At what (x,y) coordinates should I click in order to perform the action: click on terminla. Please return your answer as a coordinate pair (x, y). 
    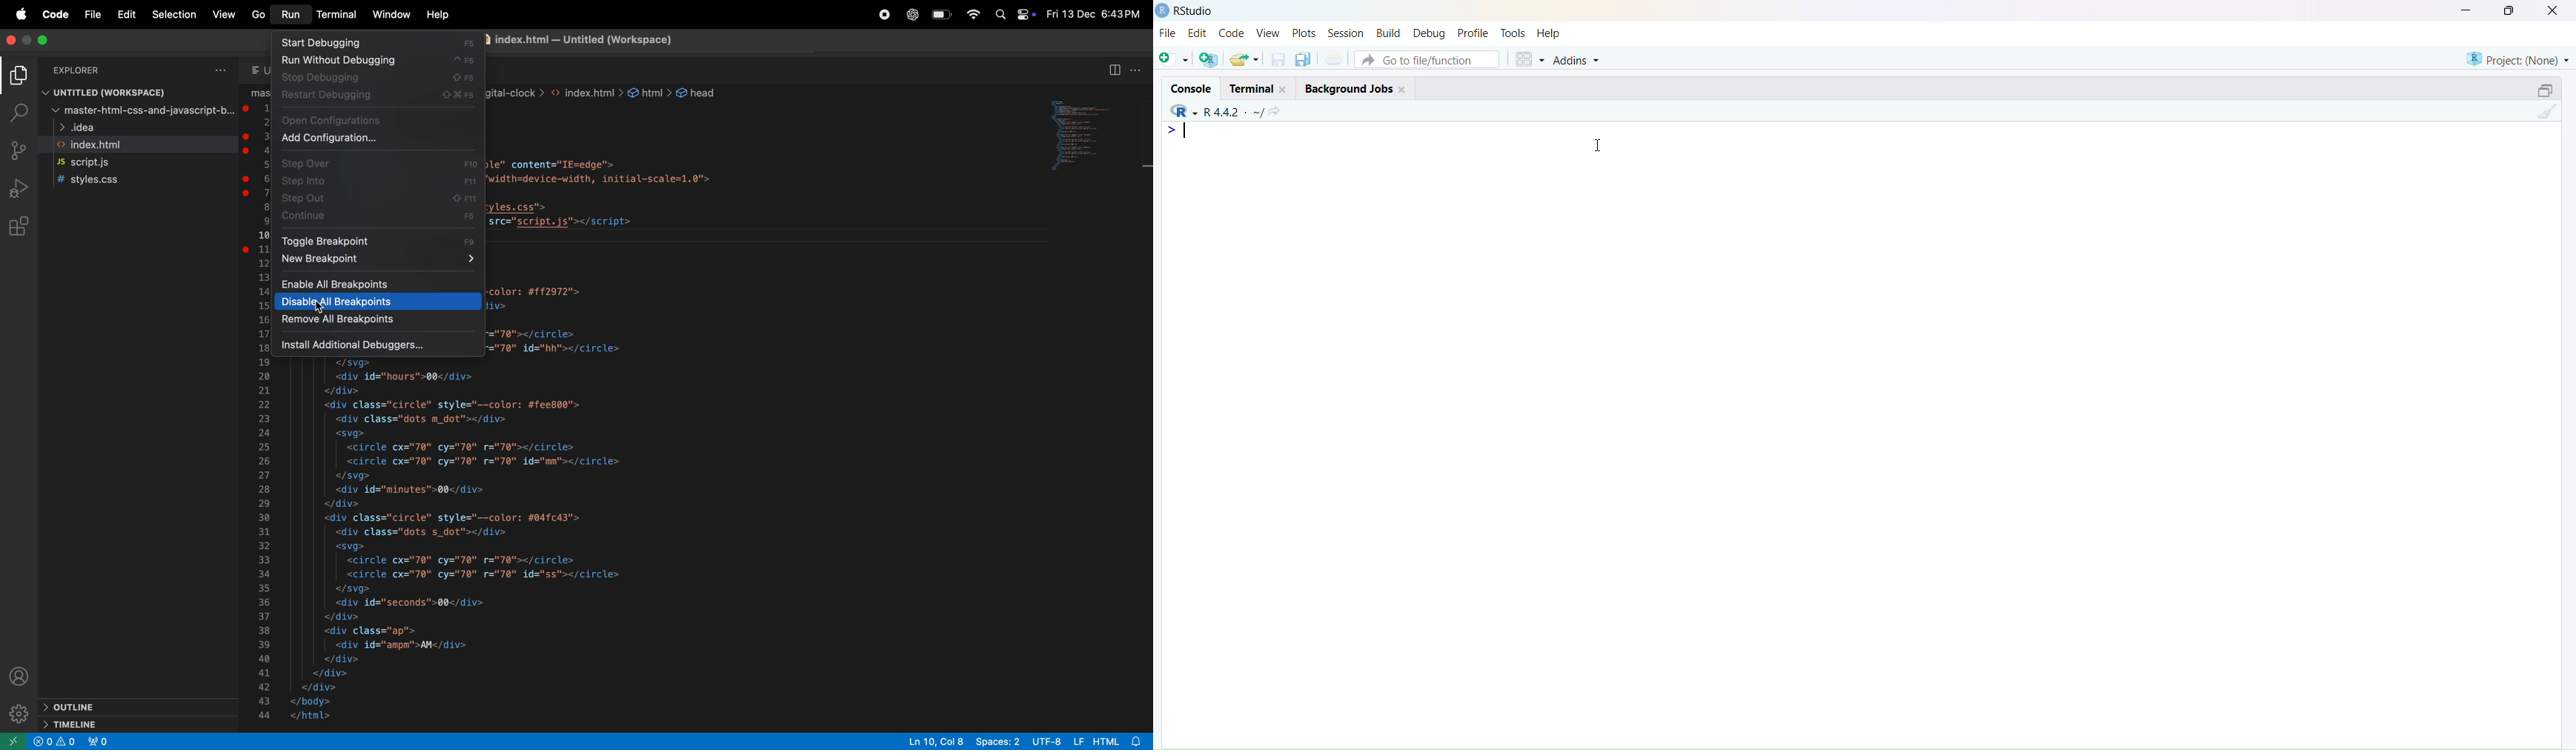
    Looking at the image, I should click on (335, 14).